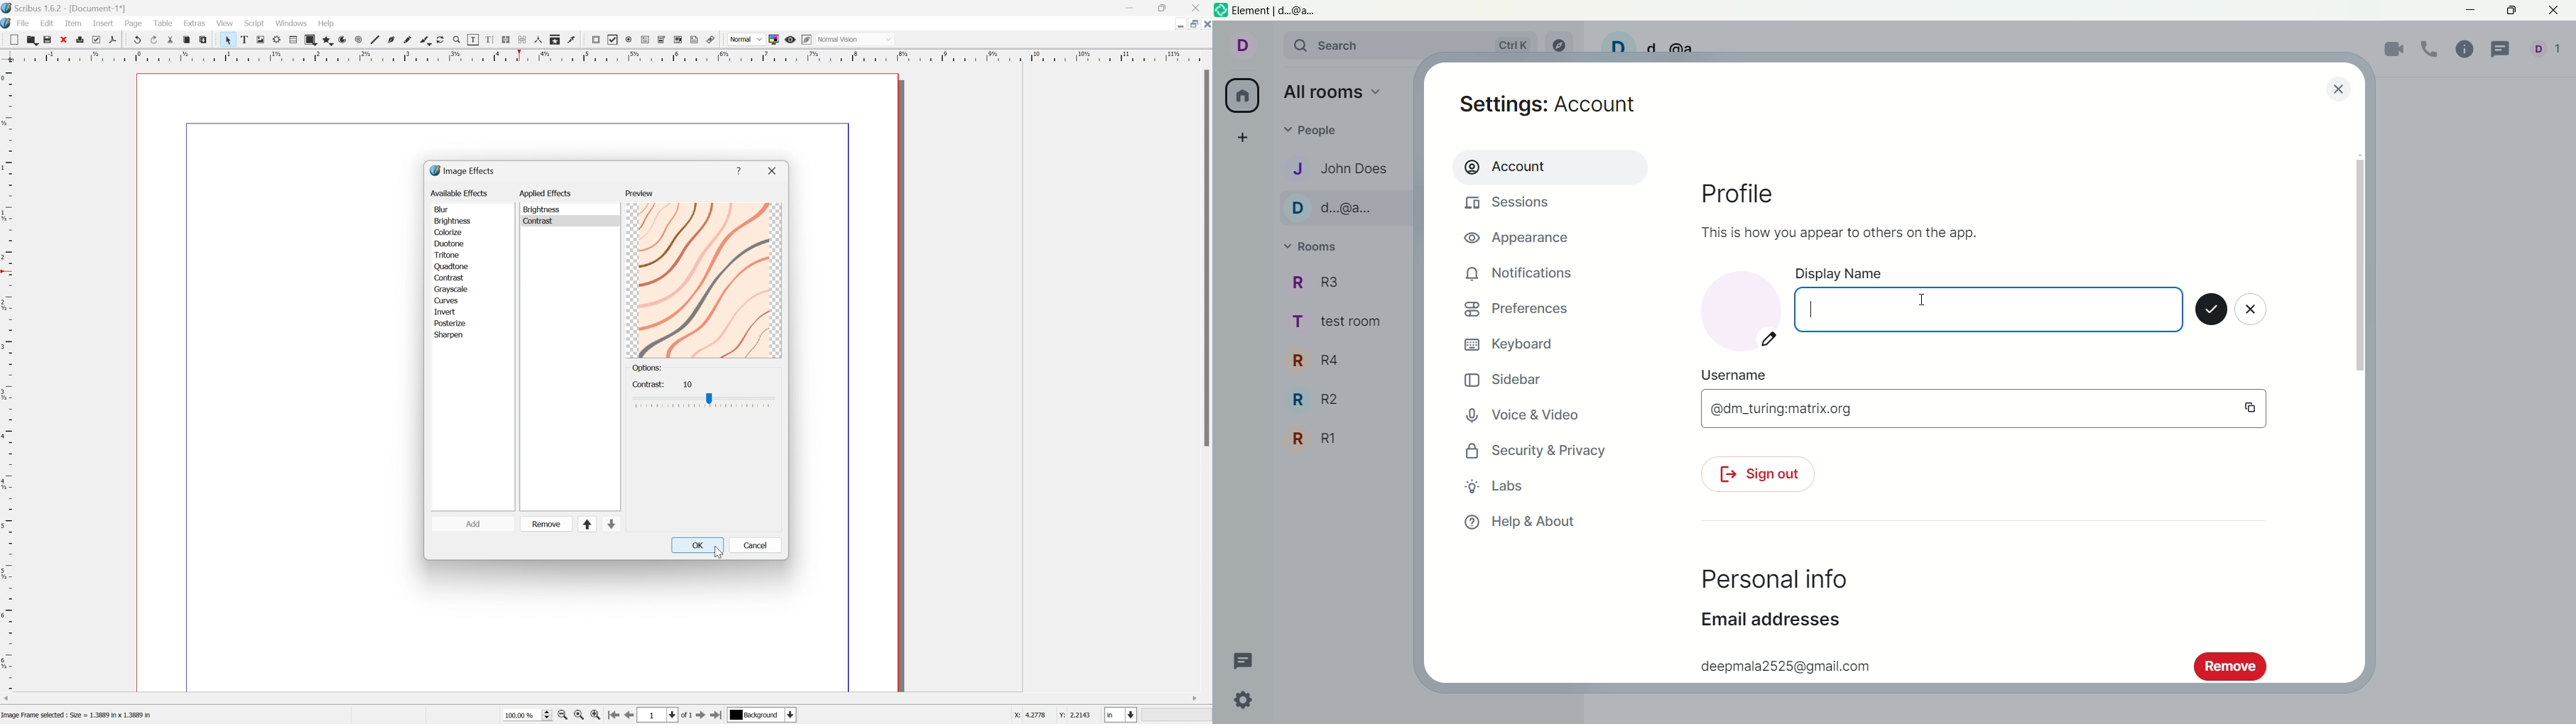  What do you see at coordinates (1416, 46) in the screenshot?
I see `search` at bounding box center [1416, 46].